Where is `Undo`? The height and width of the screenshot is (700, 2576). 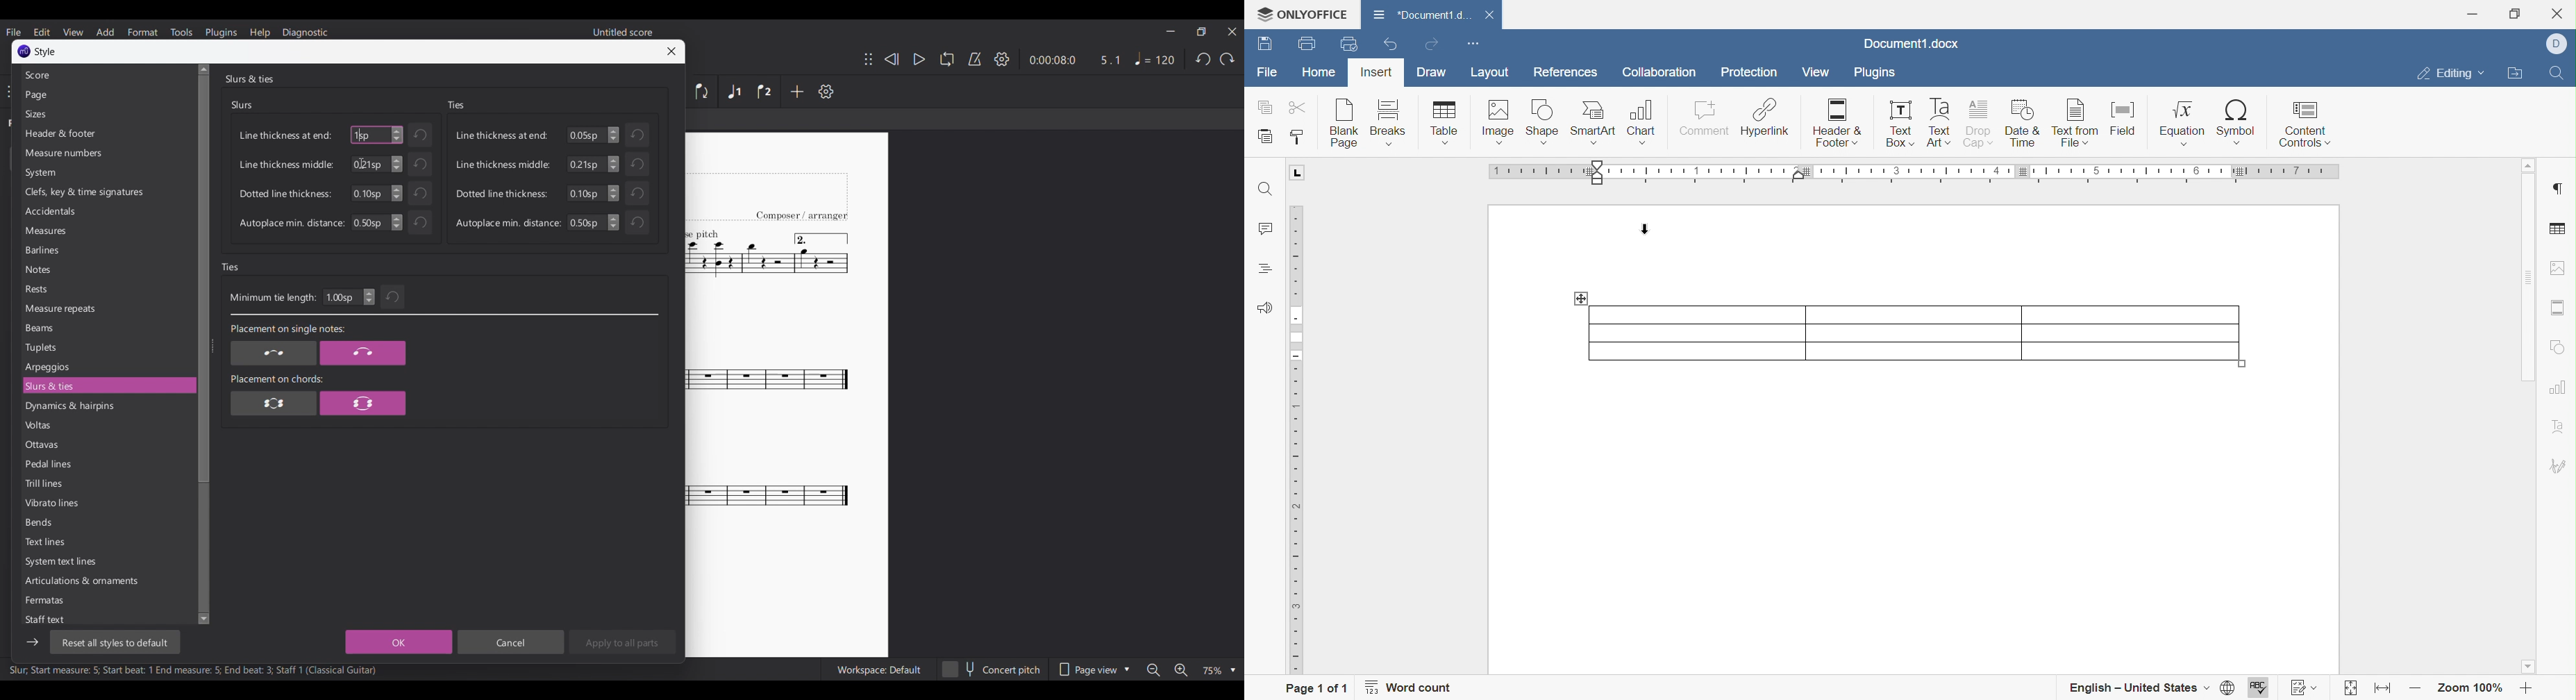 Undo is located at coordinates (637, 135).